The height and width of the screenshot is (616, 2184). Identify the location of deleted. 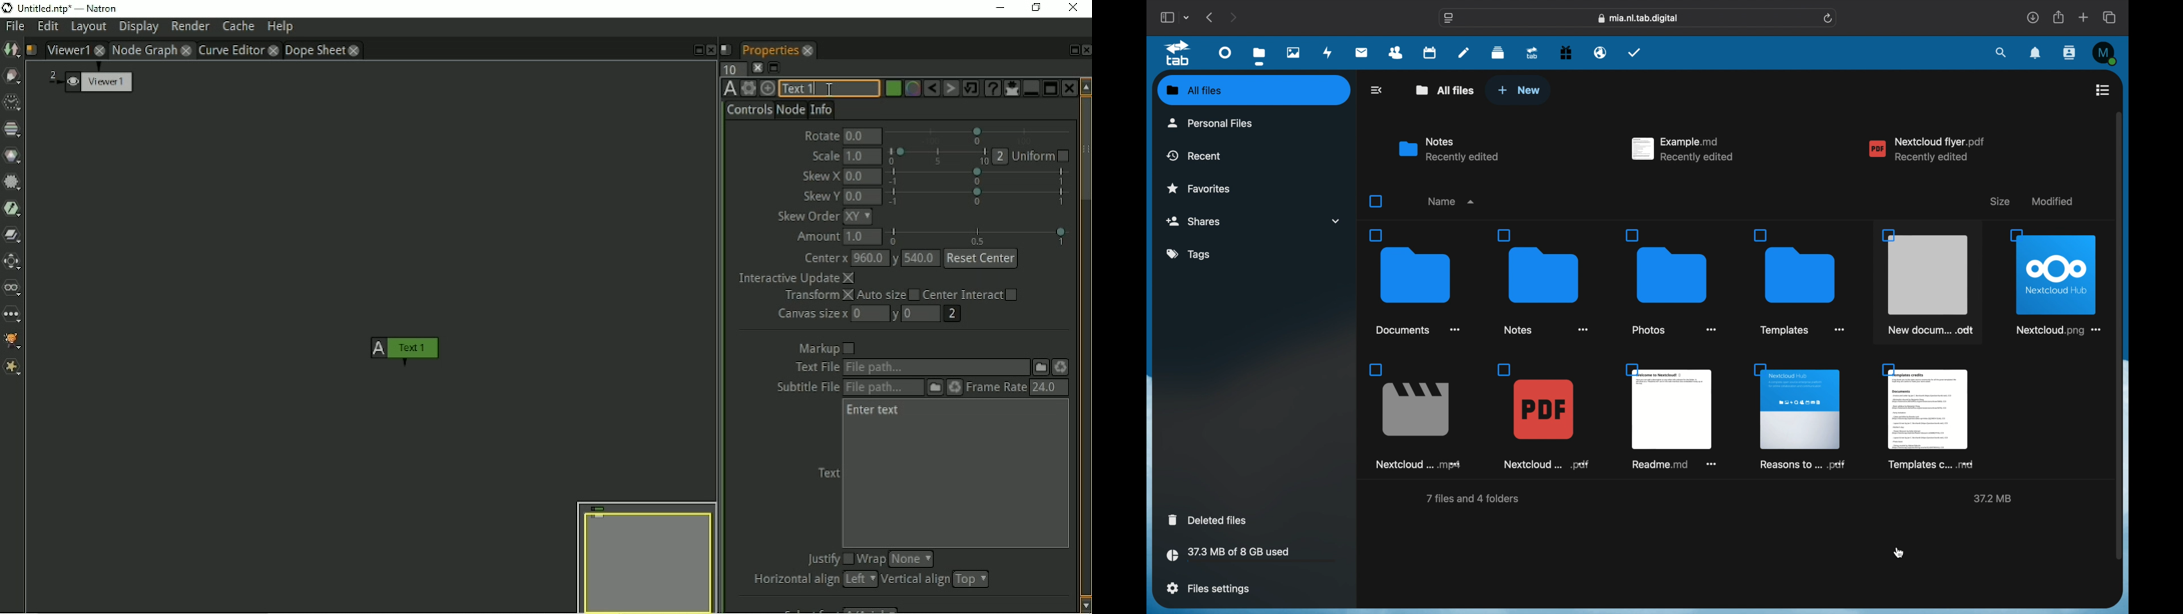
(1209, 520).